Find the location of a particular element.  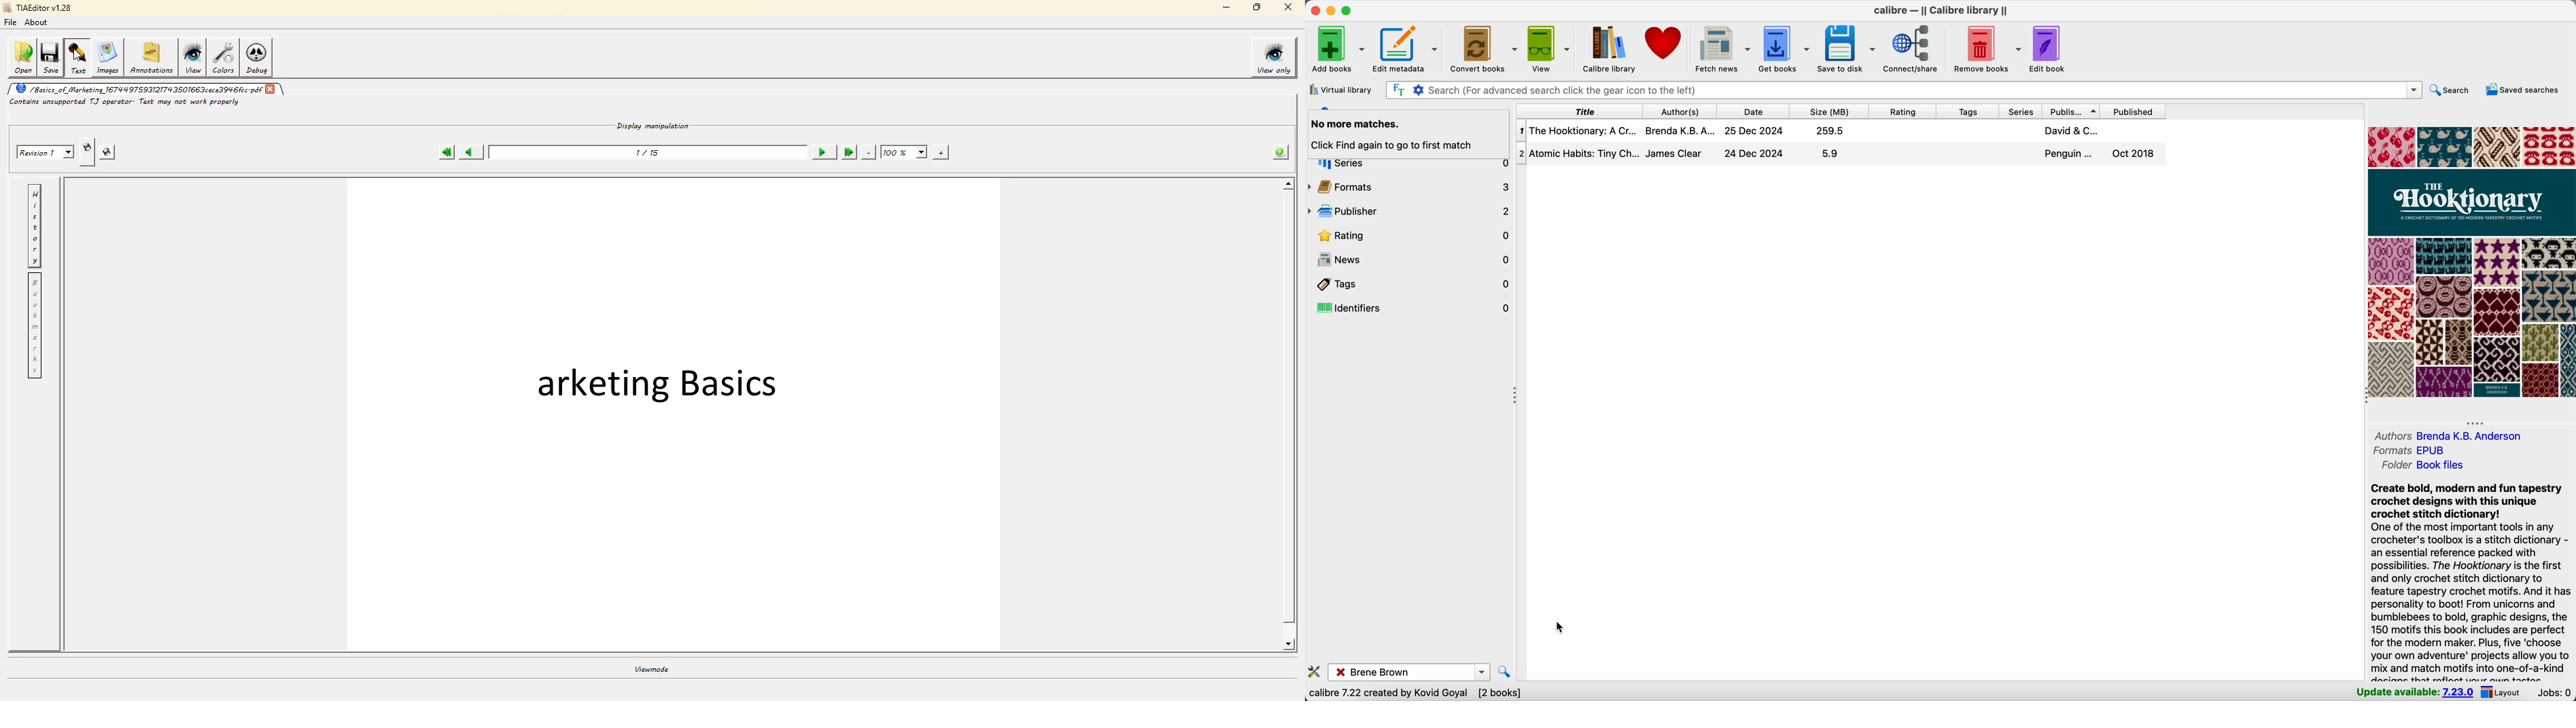

synopsis is located at coordinates (2472, 581).